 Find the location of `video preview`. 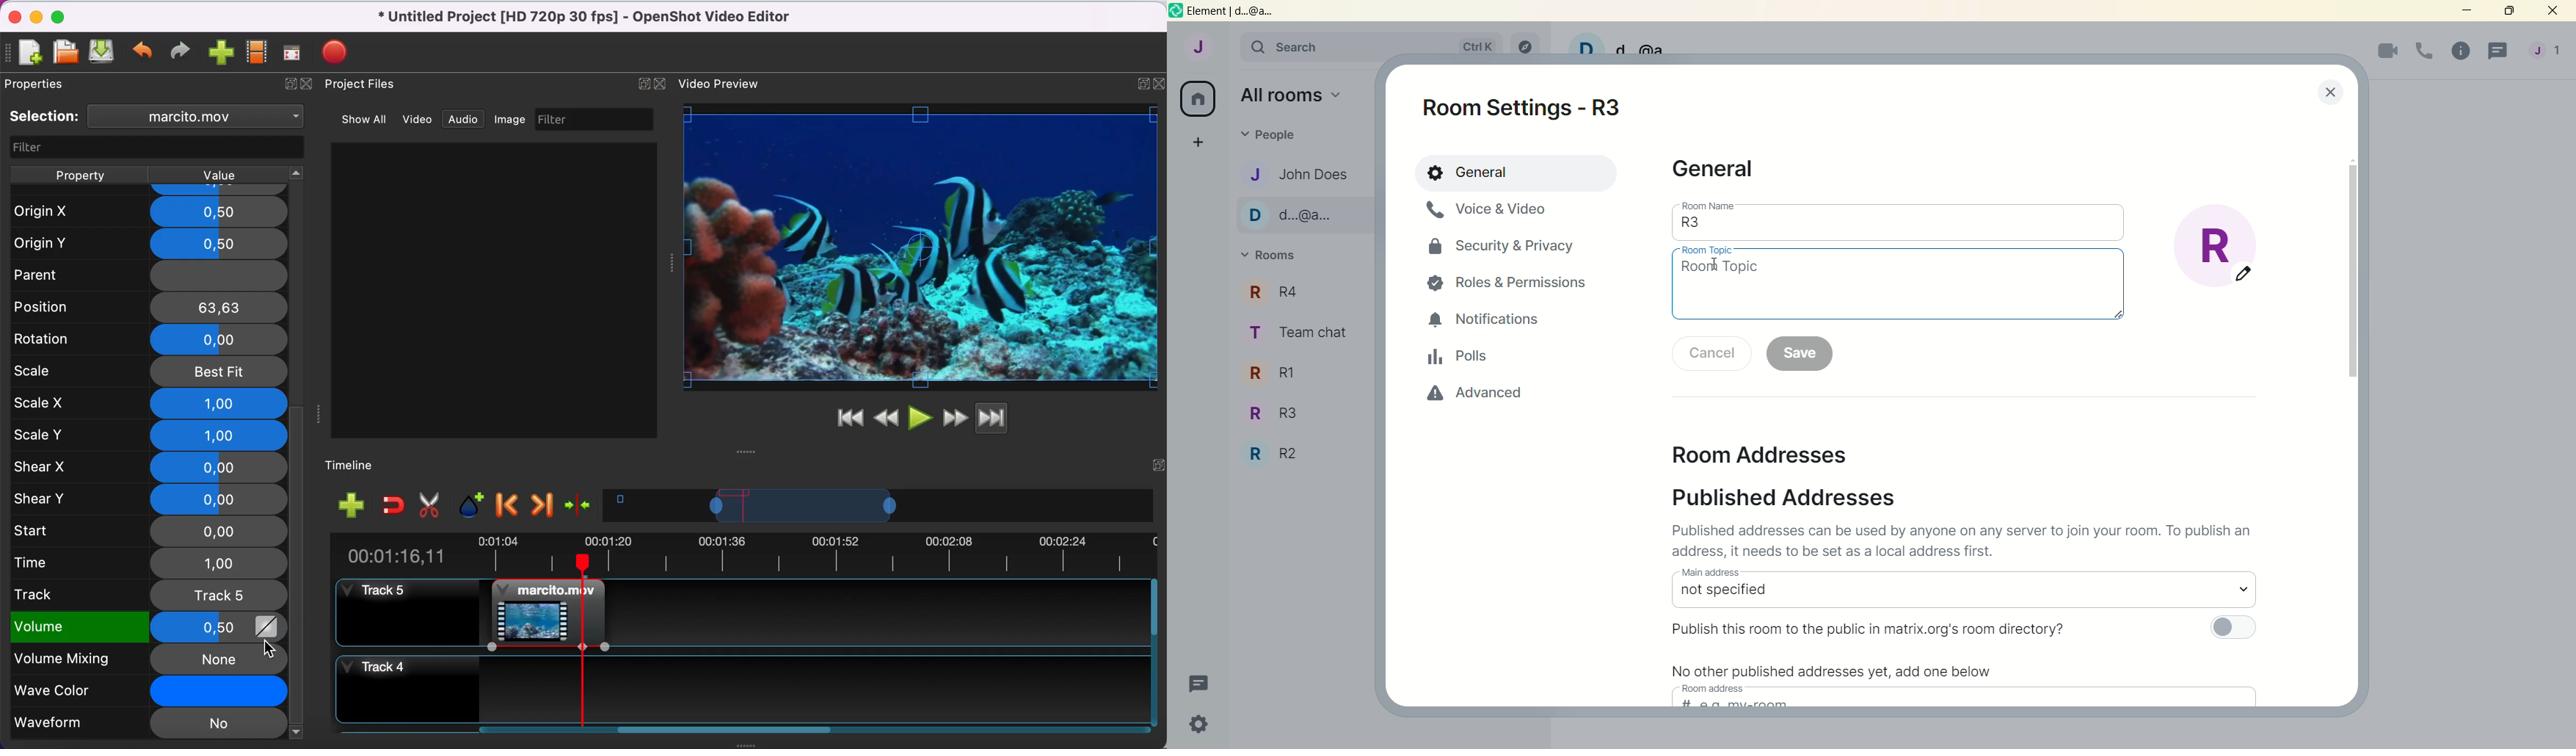

video preview is located at coordinates (723, 85).